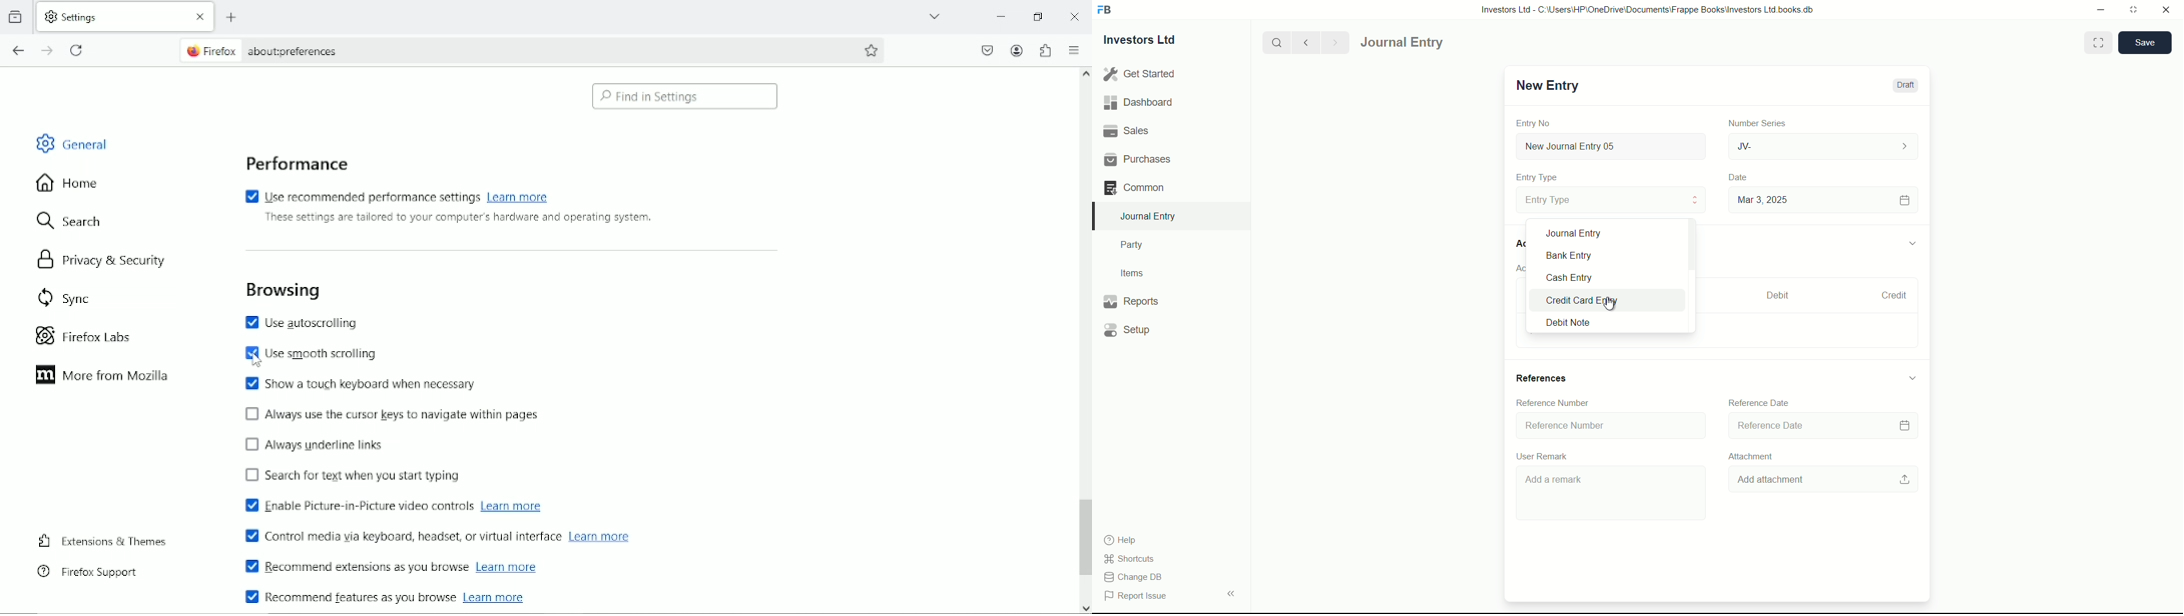 This screenshot has height=616, width=2184. I want to click on Recommend features as you browse, so click(350, 596).